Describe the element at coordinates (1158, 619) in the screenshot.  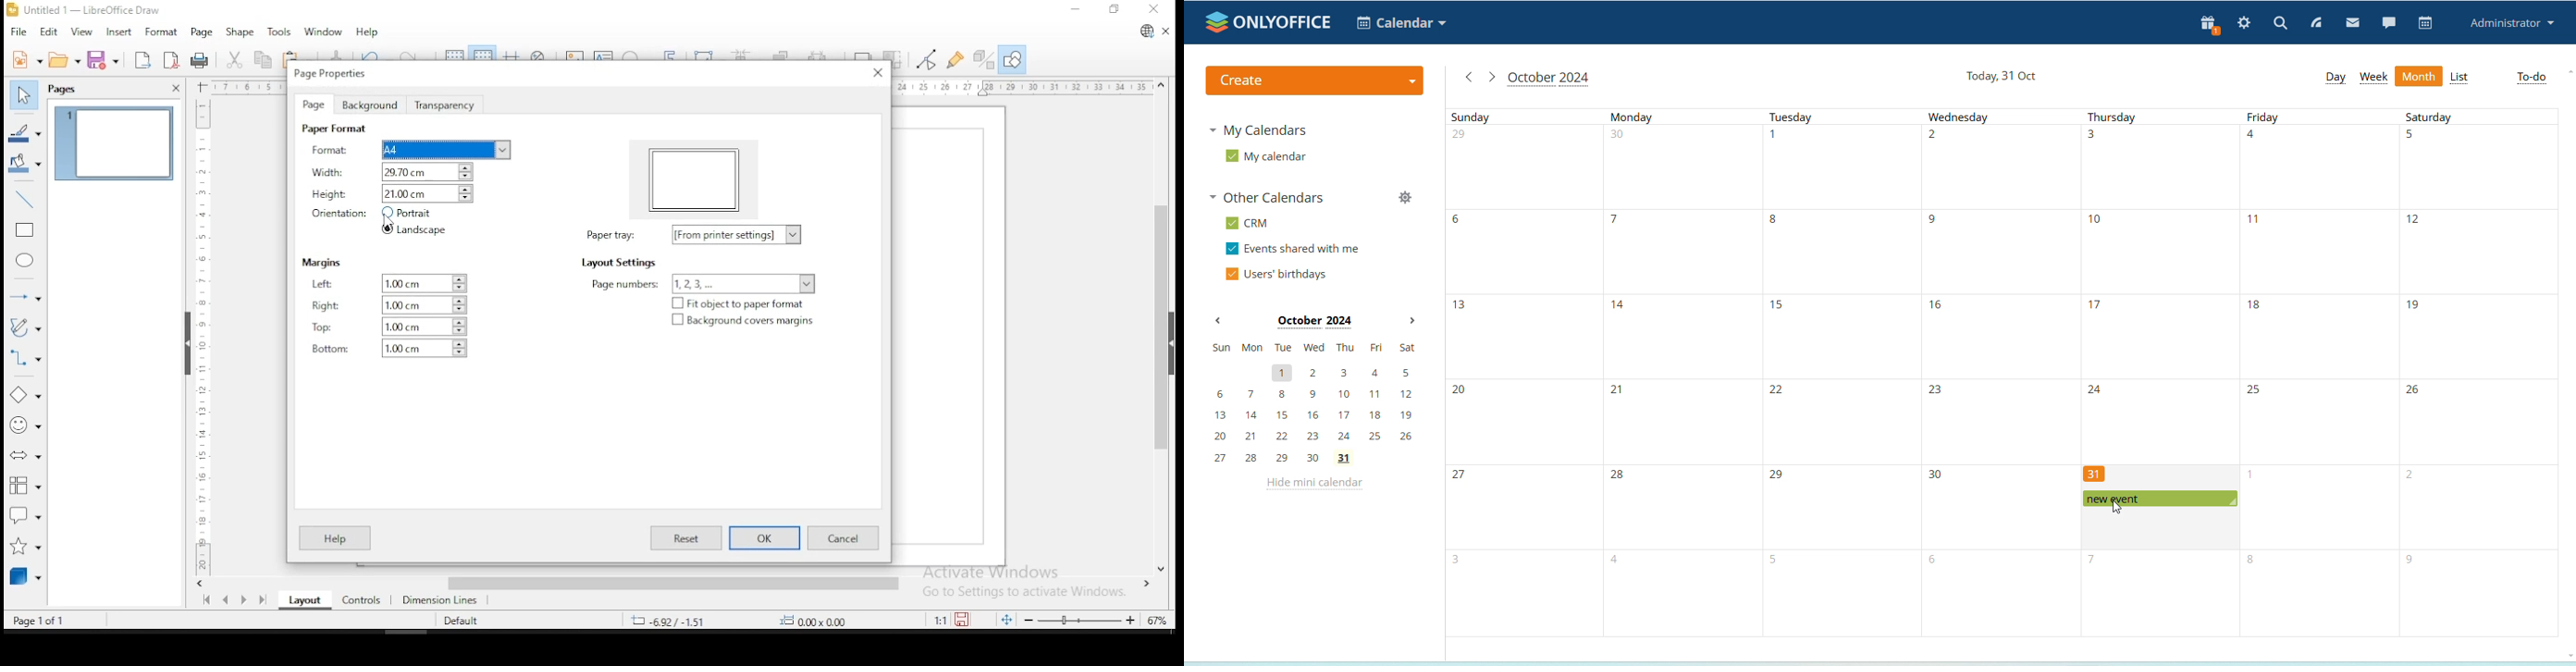
I see `zoom factor` at that location.